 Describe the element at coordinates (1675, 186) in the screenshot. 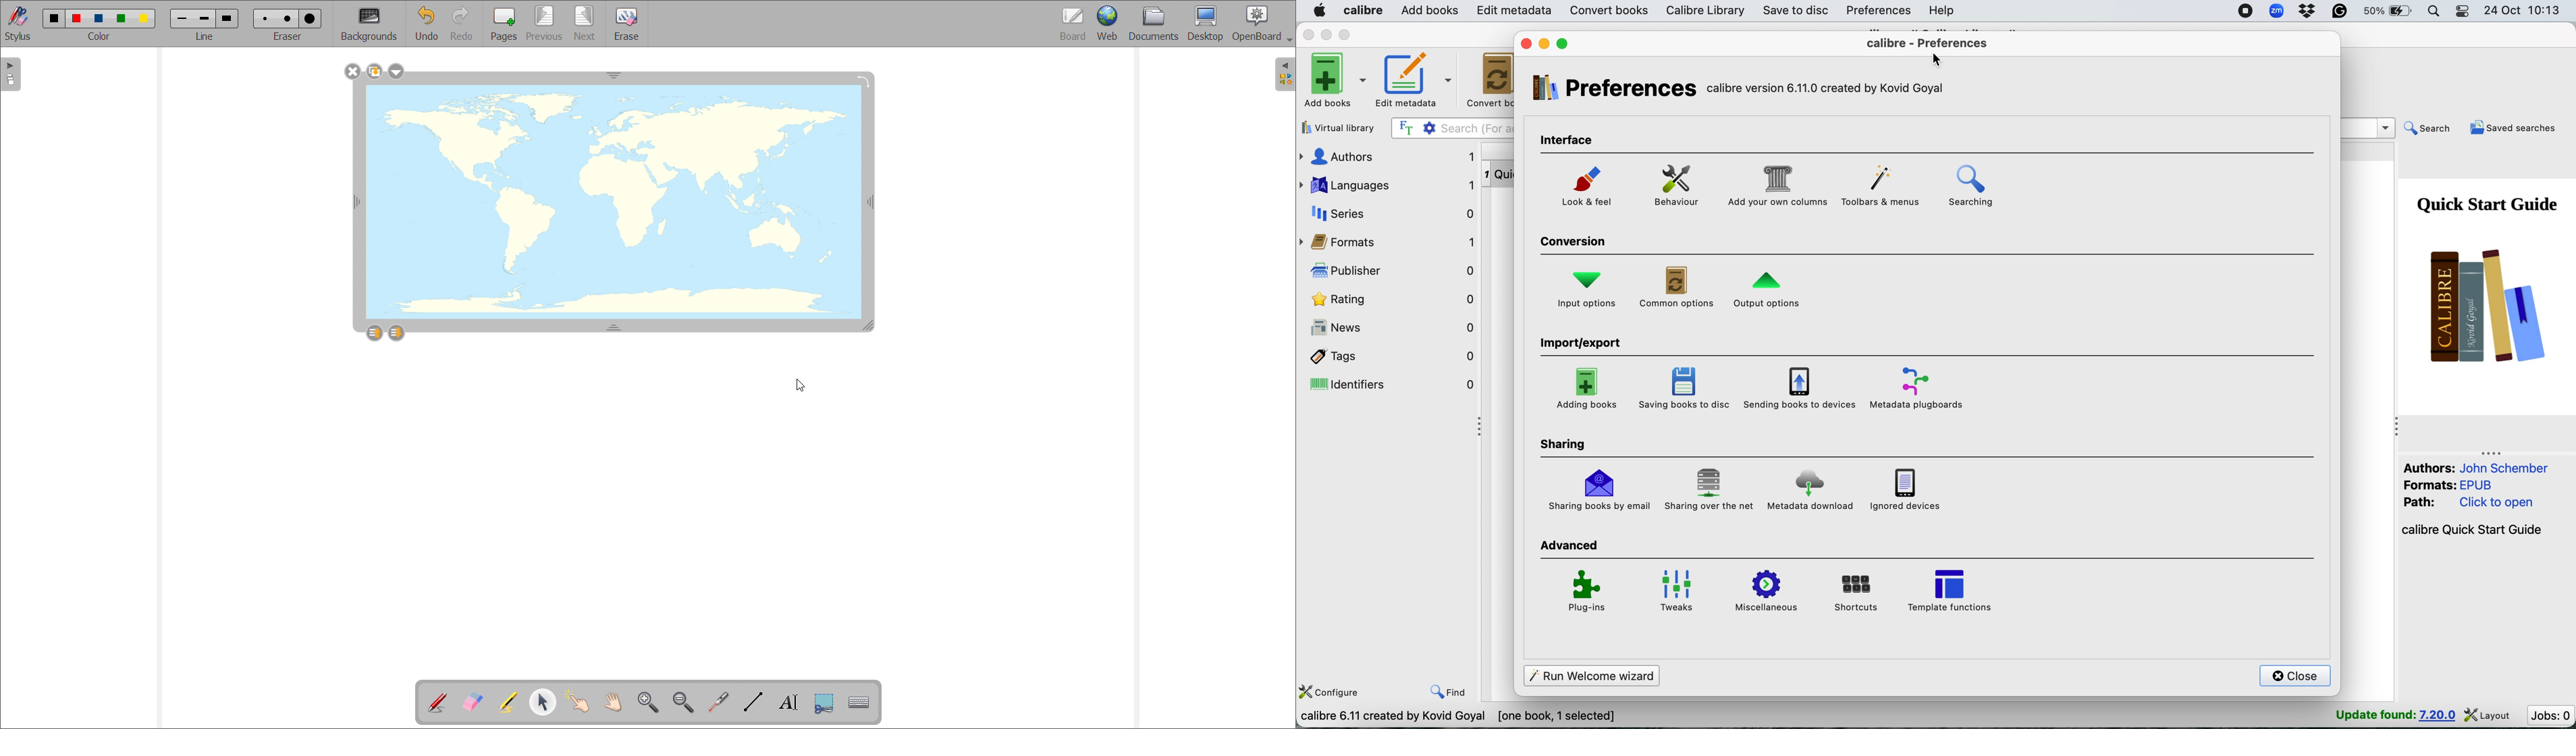

I see `behaviour` at that location.